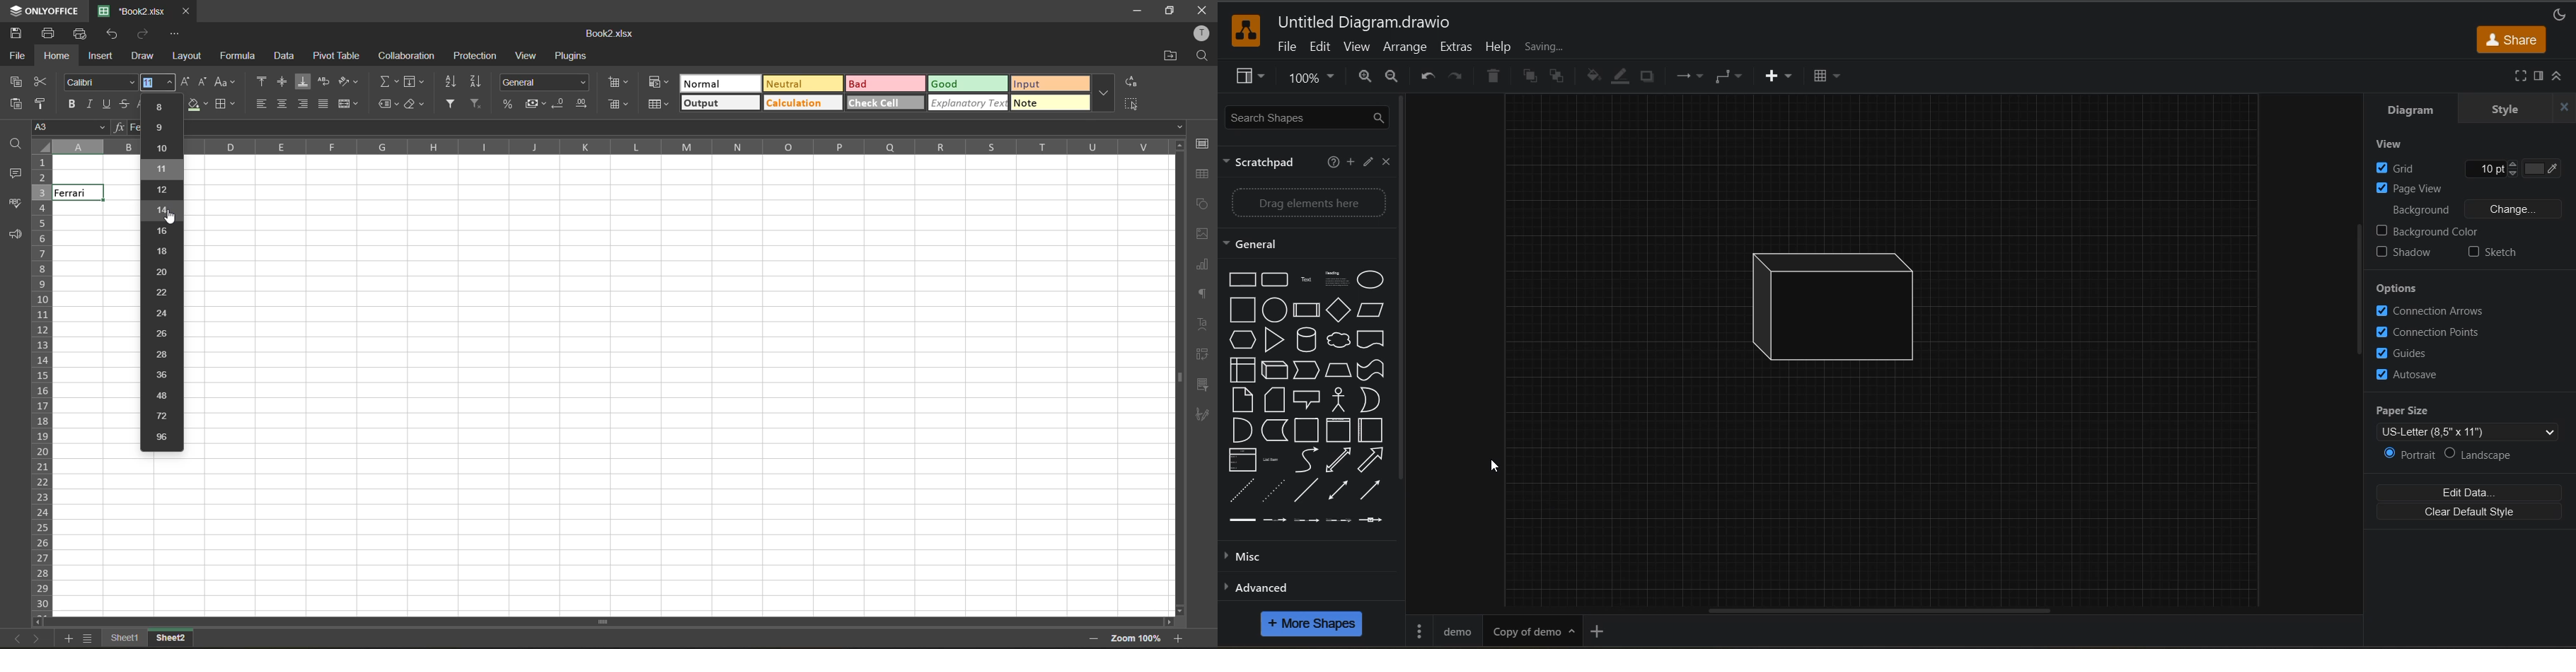 This screenshot has width=2576, height=672. Describe the element at coordinates (99, 55) in the screenshot. I see `insert` at that location.